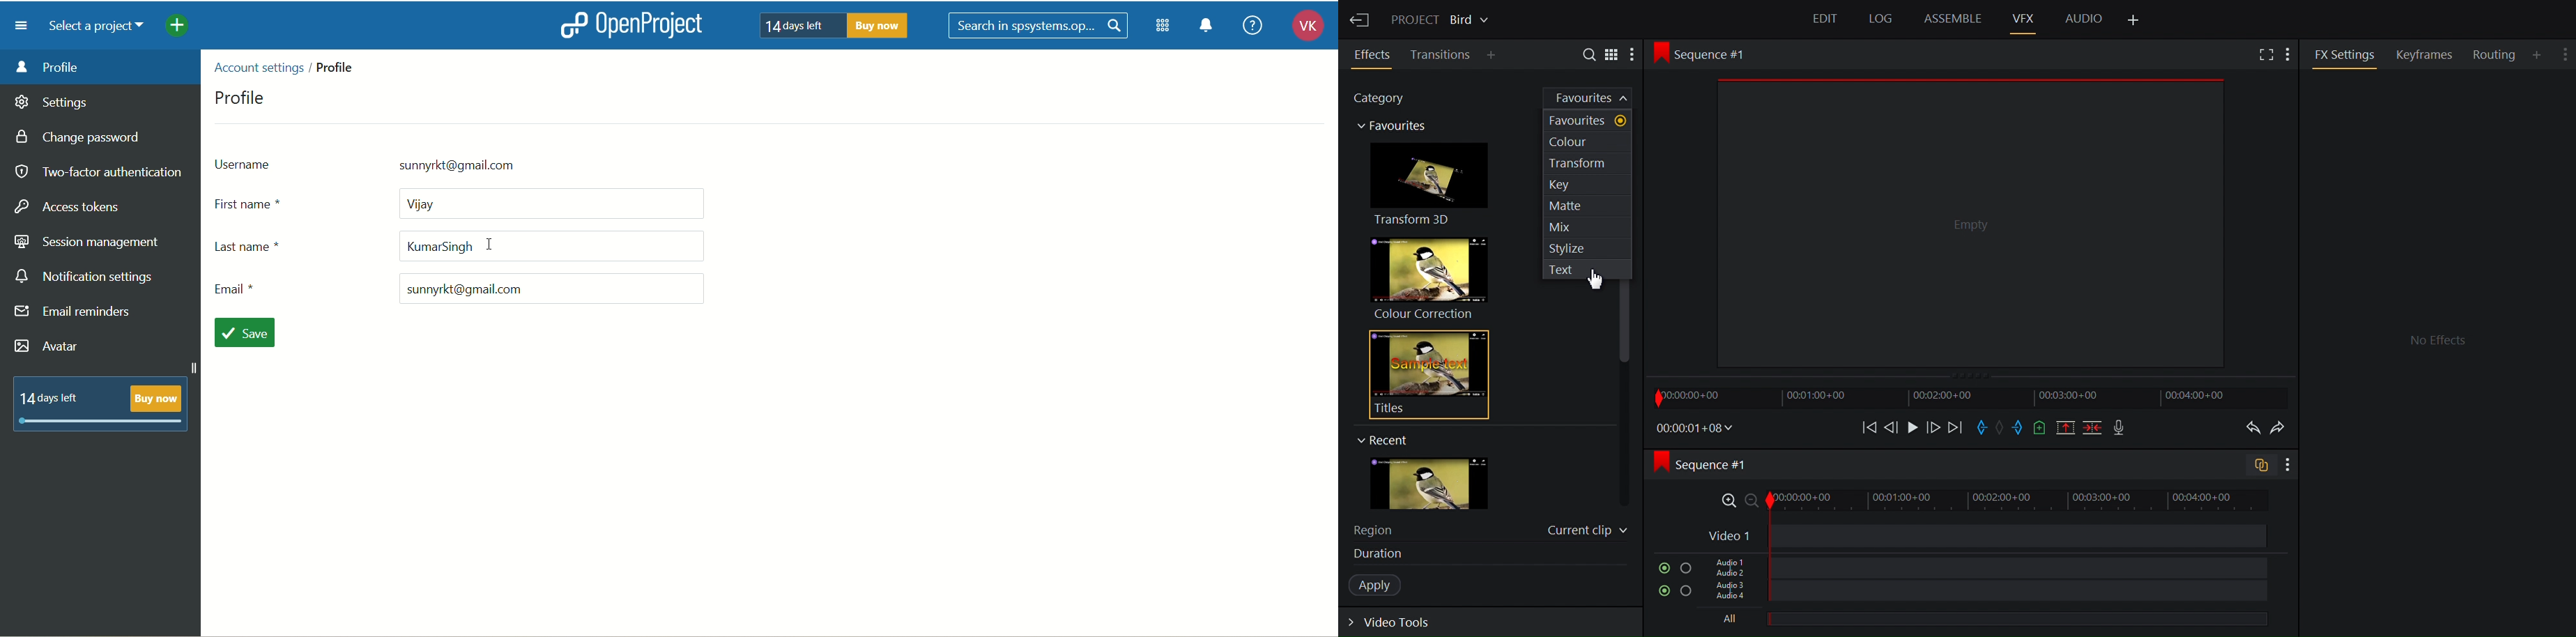  I want to click on Show settings menu, so click(2287, 466).